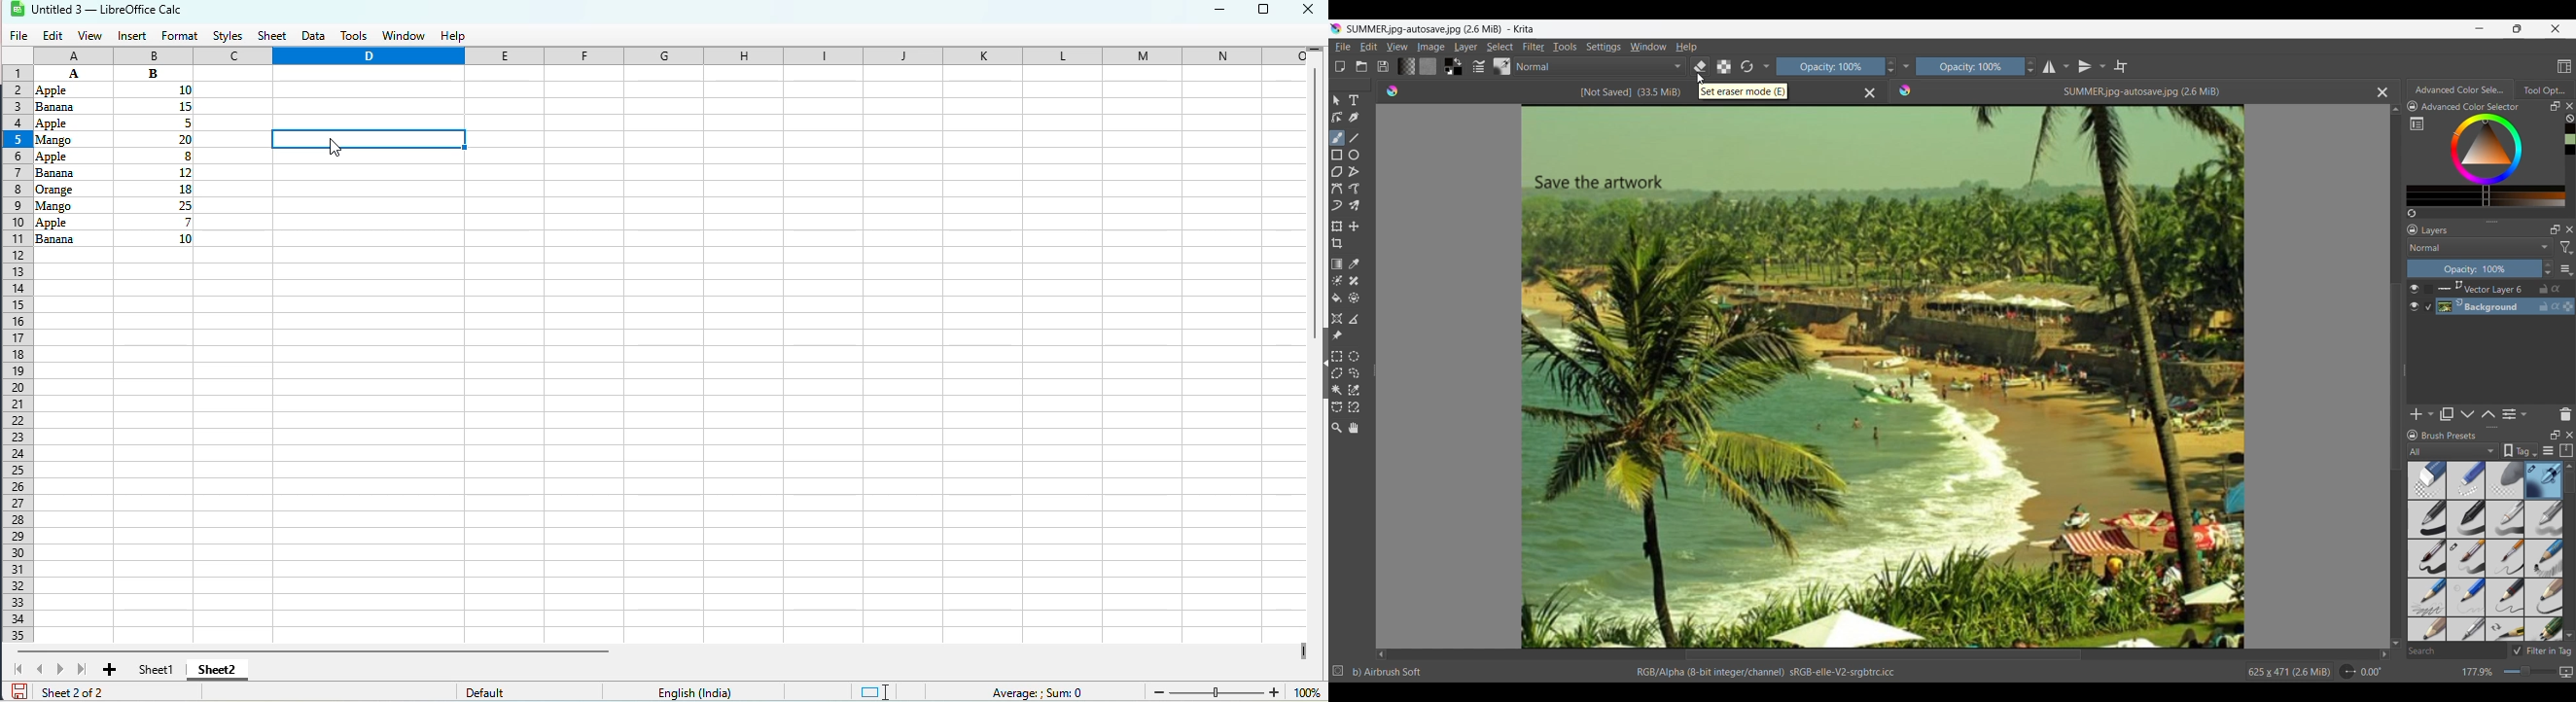  Describe the element at coordinates (2480, 29) in the screenshot. I see `Minimize` at that location.